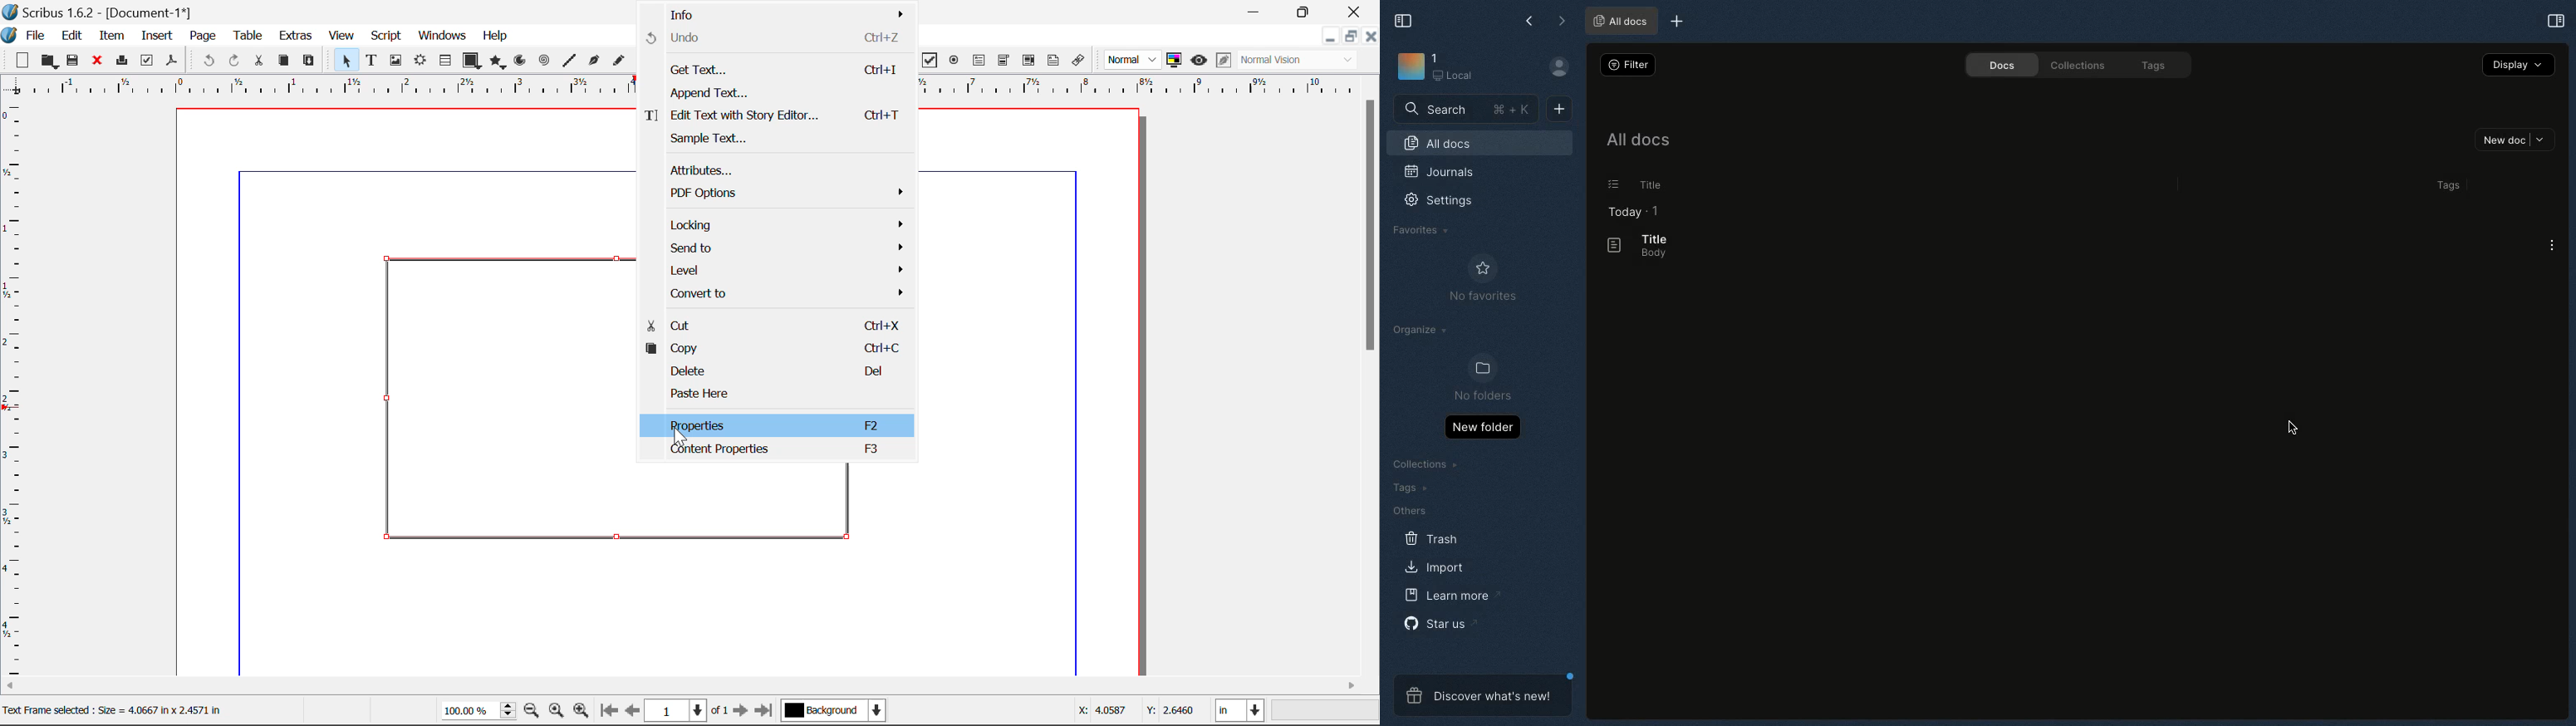 The height and width of the screenshot is (728, 2576). What do you see at coordinates (2519, 64) in the screenshot?
I see `Display` at bounding box center [2519, 64].